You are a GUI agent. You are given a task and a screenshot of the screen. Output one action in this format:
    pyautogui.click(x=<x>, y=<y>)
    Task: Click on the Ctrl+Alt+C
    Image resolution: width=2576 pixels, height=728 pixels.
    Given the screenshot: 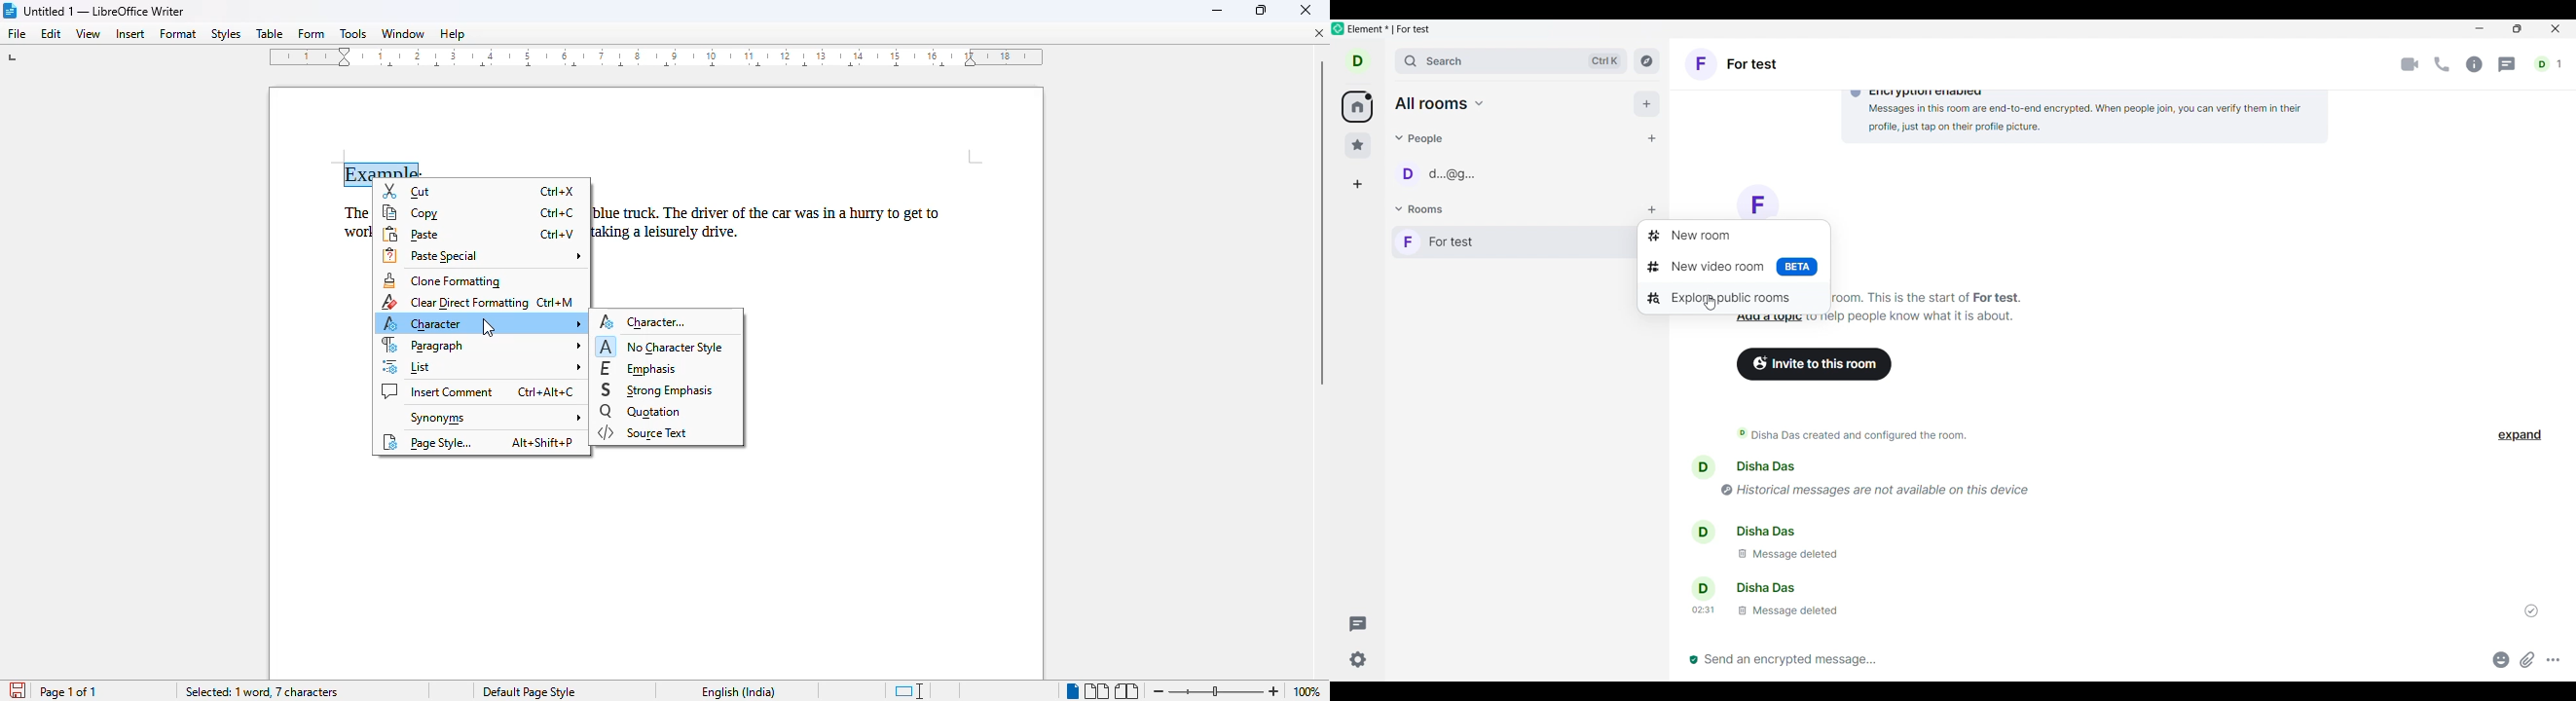 What is the action you would take?
    pyautogui.click(x=545, y=391)
    